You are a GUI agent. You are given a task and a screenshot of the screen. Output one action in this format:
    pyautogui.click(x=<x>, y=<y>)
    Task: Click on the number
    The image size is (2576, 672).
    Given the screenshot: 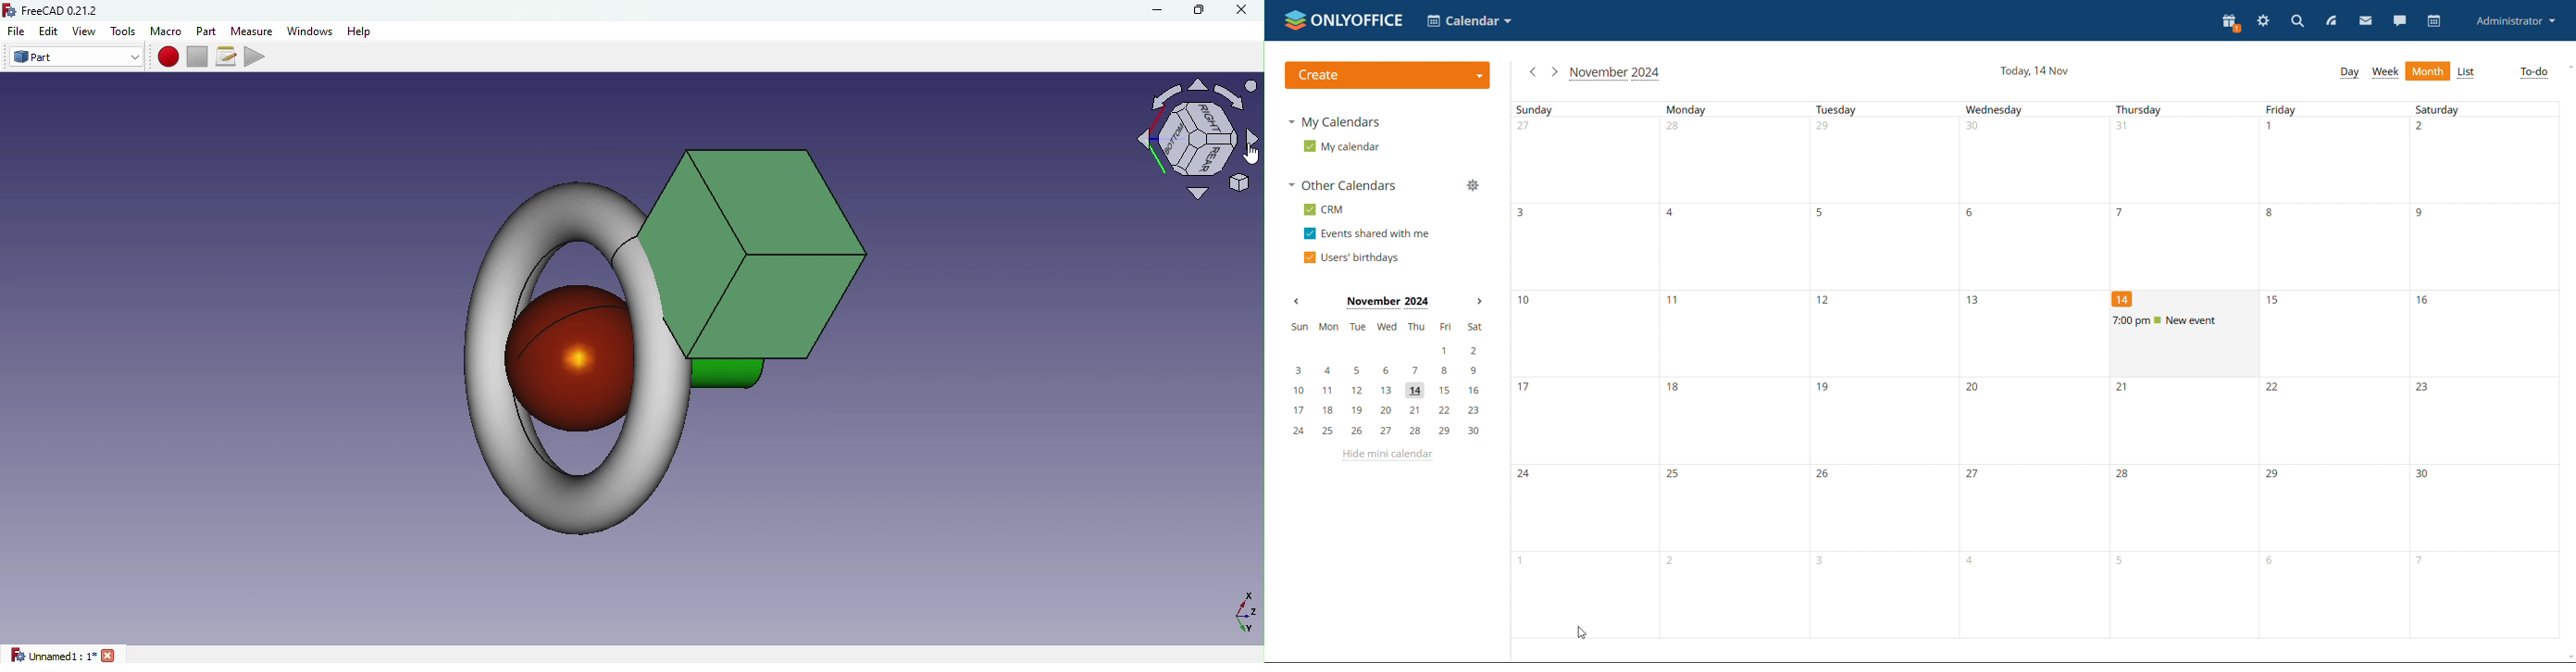 What is the action you would take?
    pyautogui.click(x=1674, y=213)
    